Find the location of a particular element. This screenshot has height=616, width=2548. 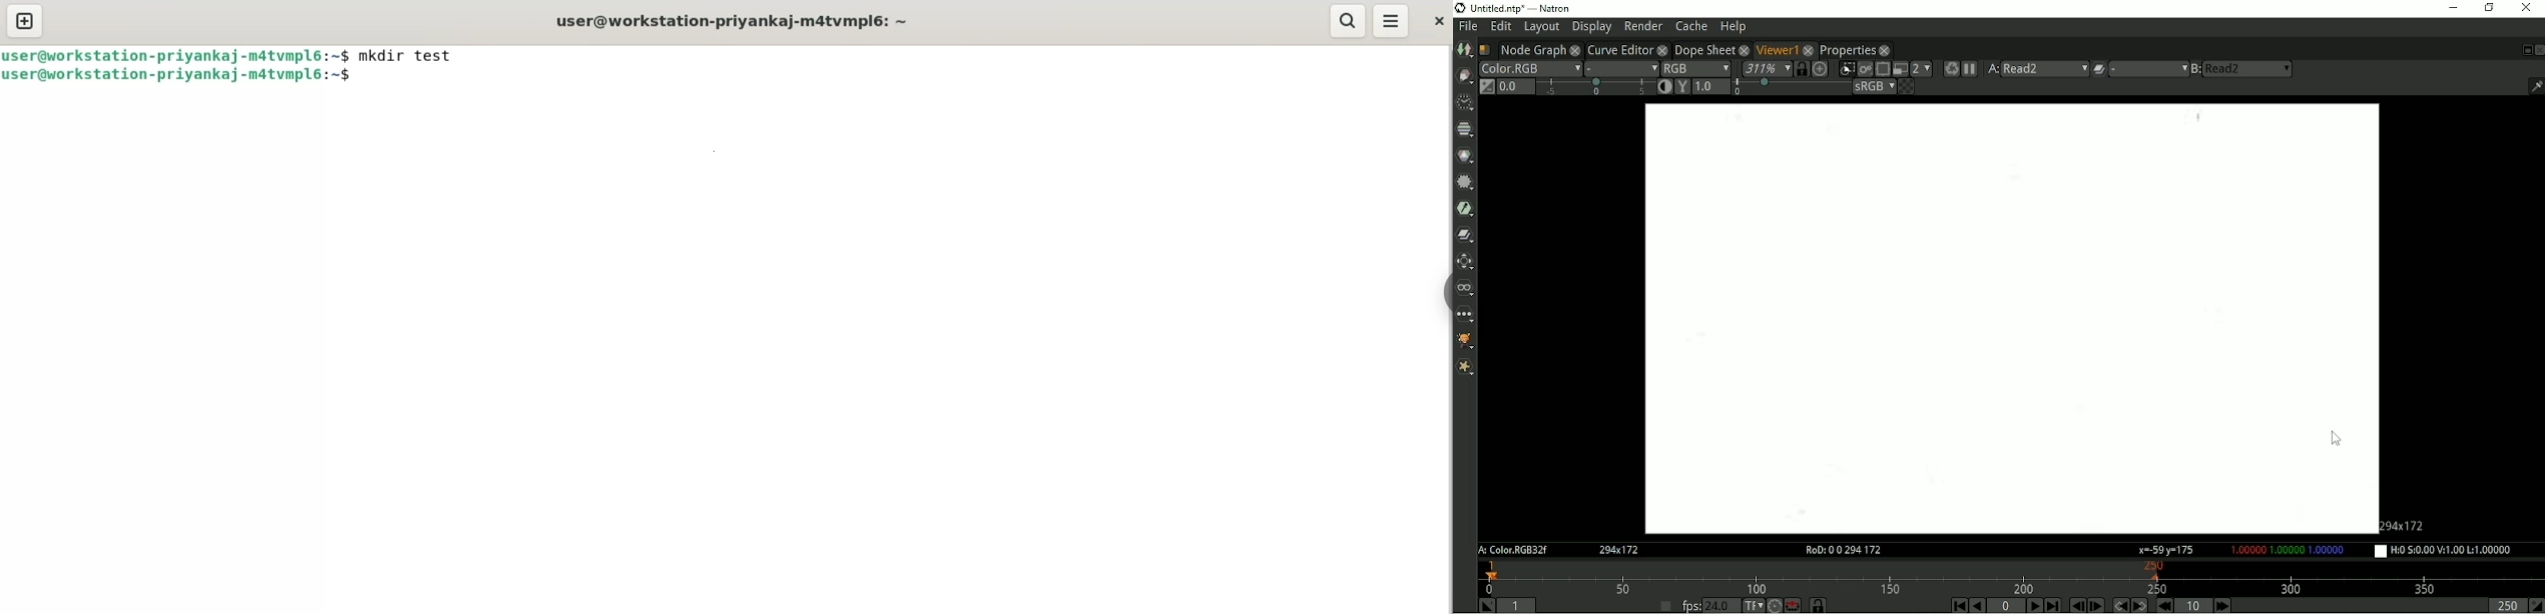

H:O is located at coordinates (2450, 551).